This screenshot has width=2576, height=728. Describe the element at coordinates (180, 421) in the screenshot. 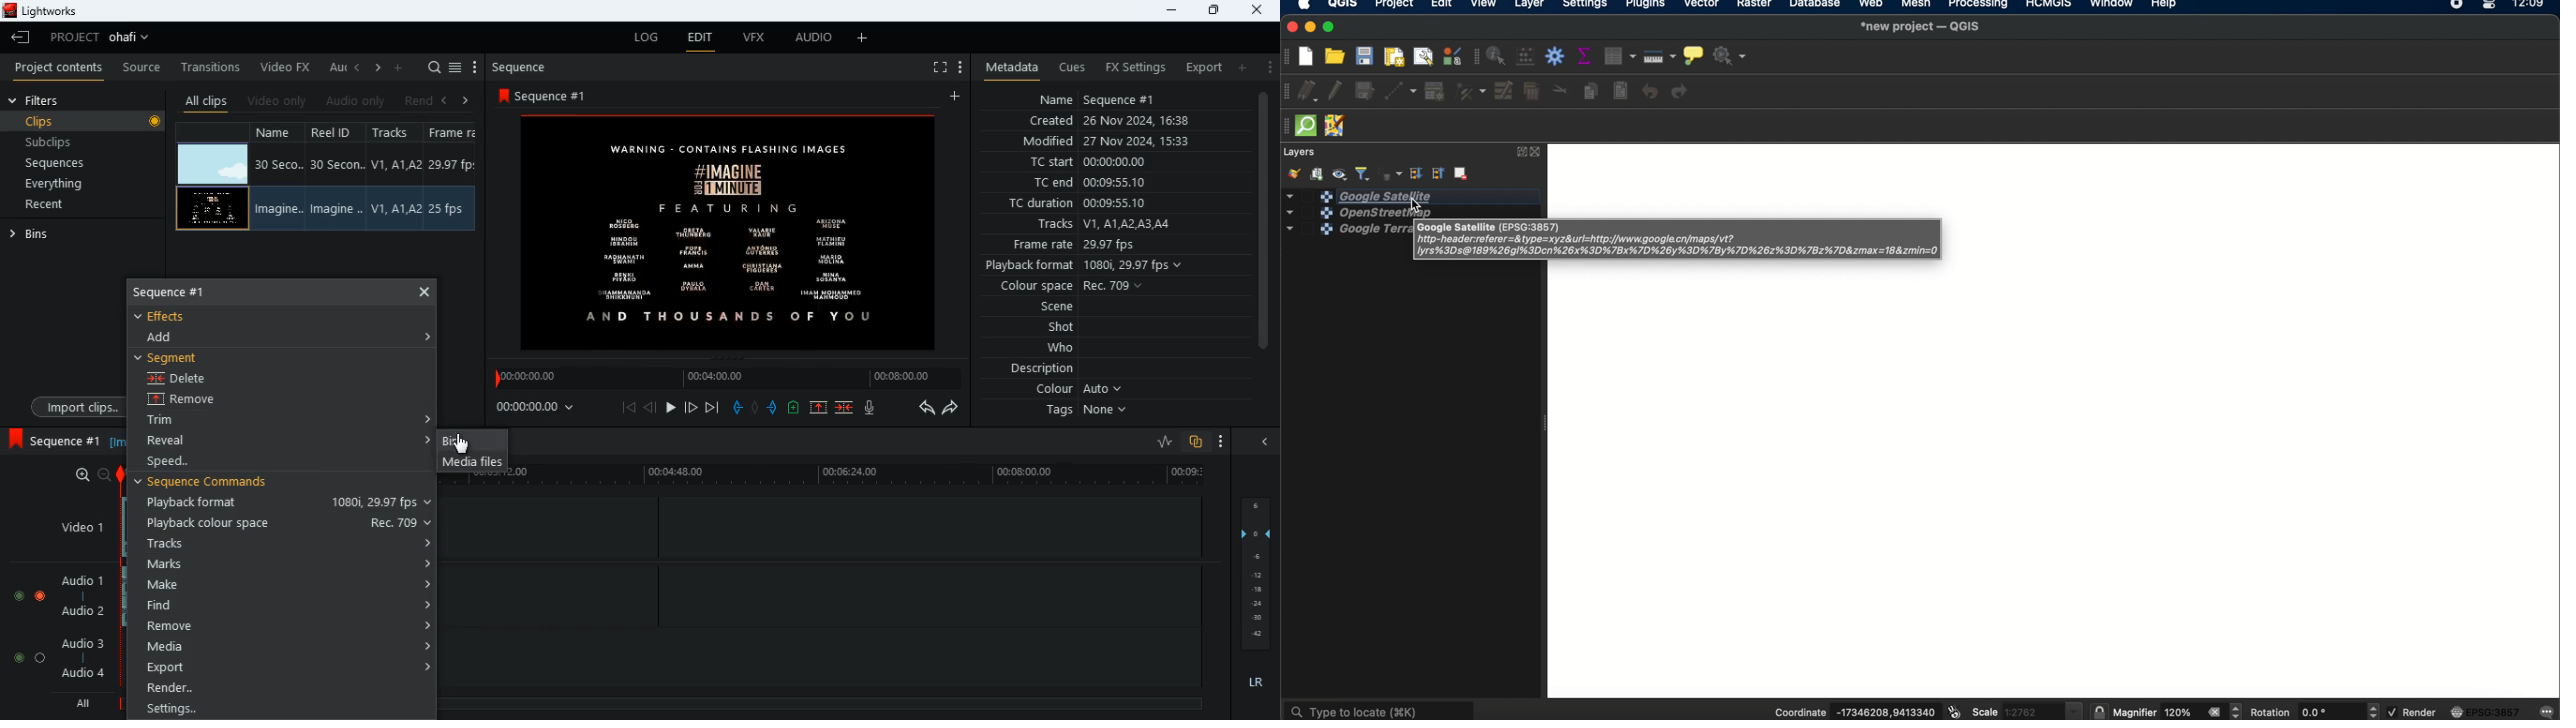

I see `trim` at that location.